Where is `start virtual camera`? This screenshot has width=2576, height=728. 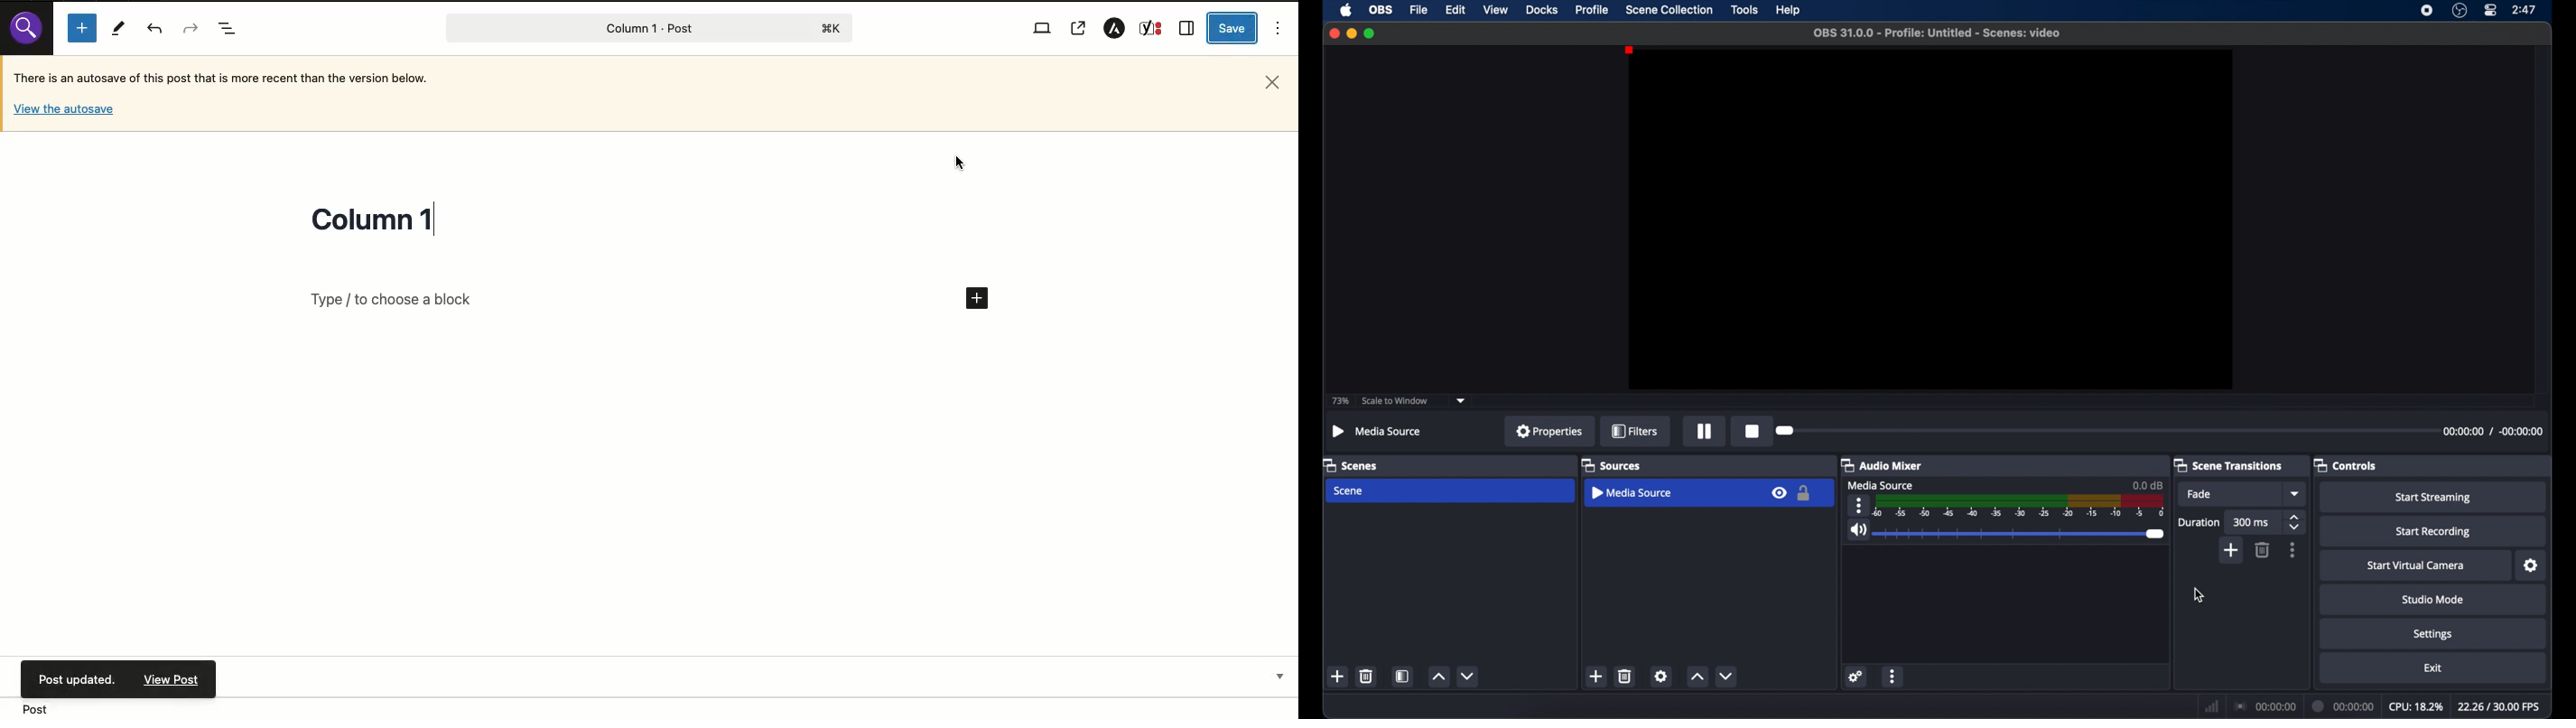
start virtual camera is located at coordinates (2416, 566).